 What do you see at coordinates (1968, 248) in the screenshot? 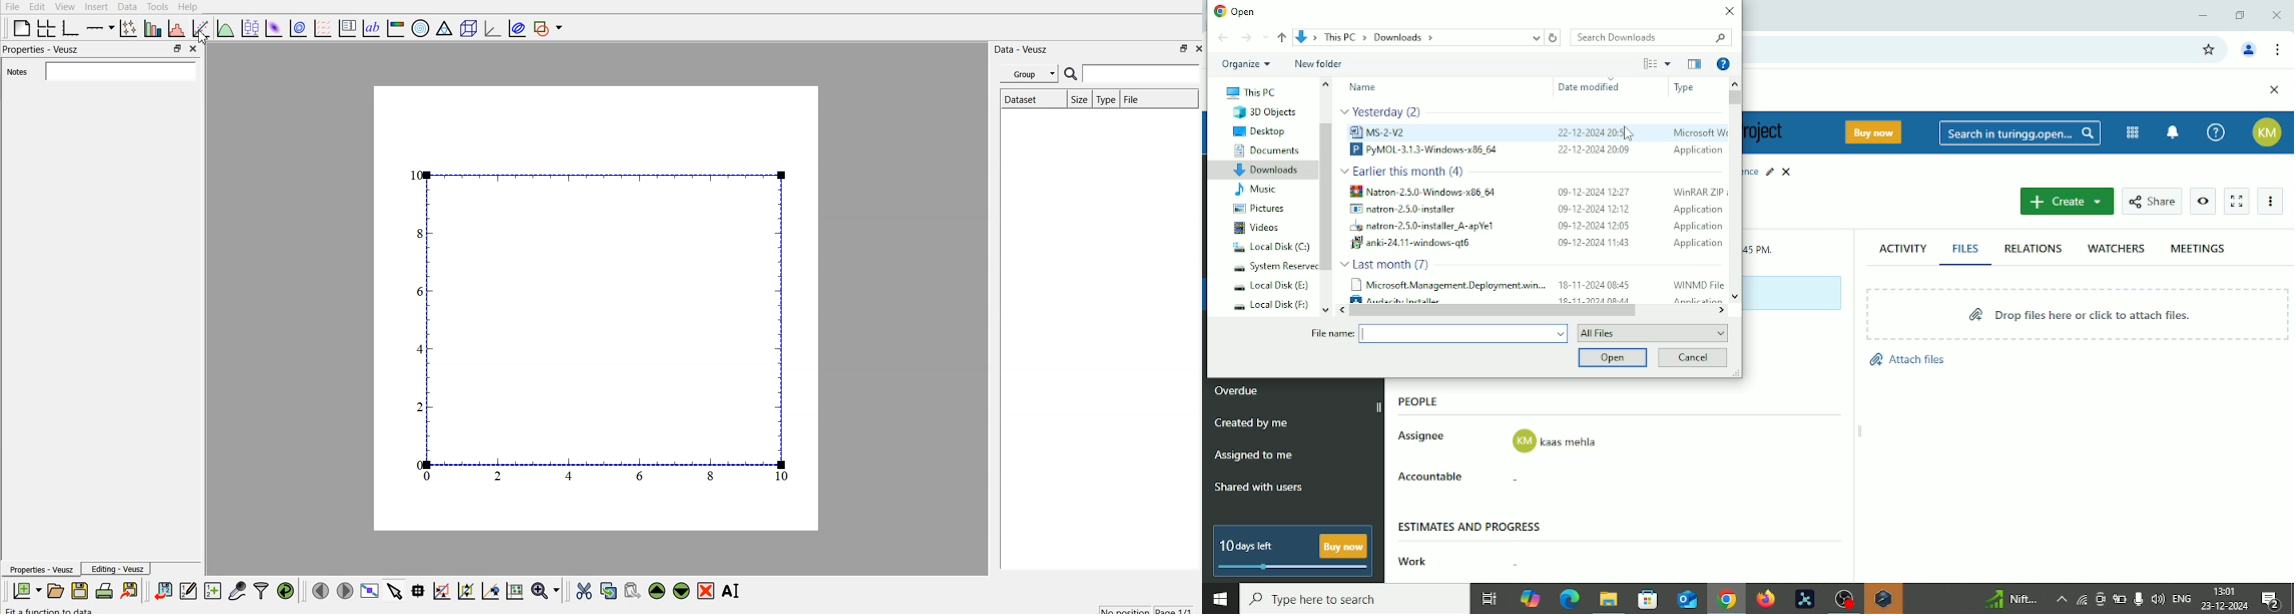
I see `Files` at bounding box center [1968, 248].